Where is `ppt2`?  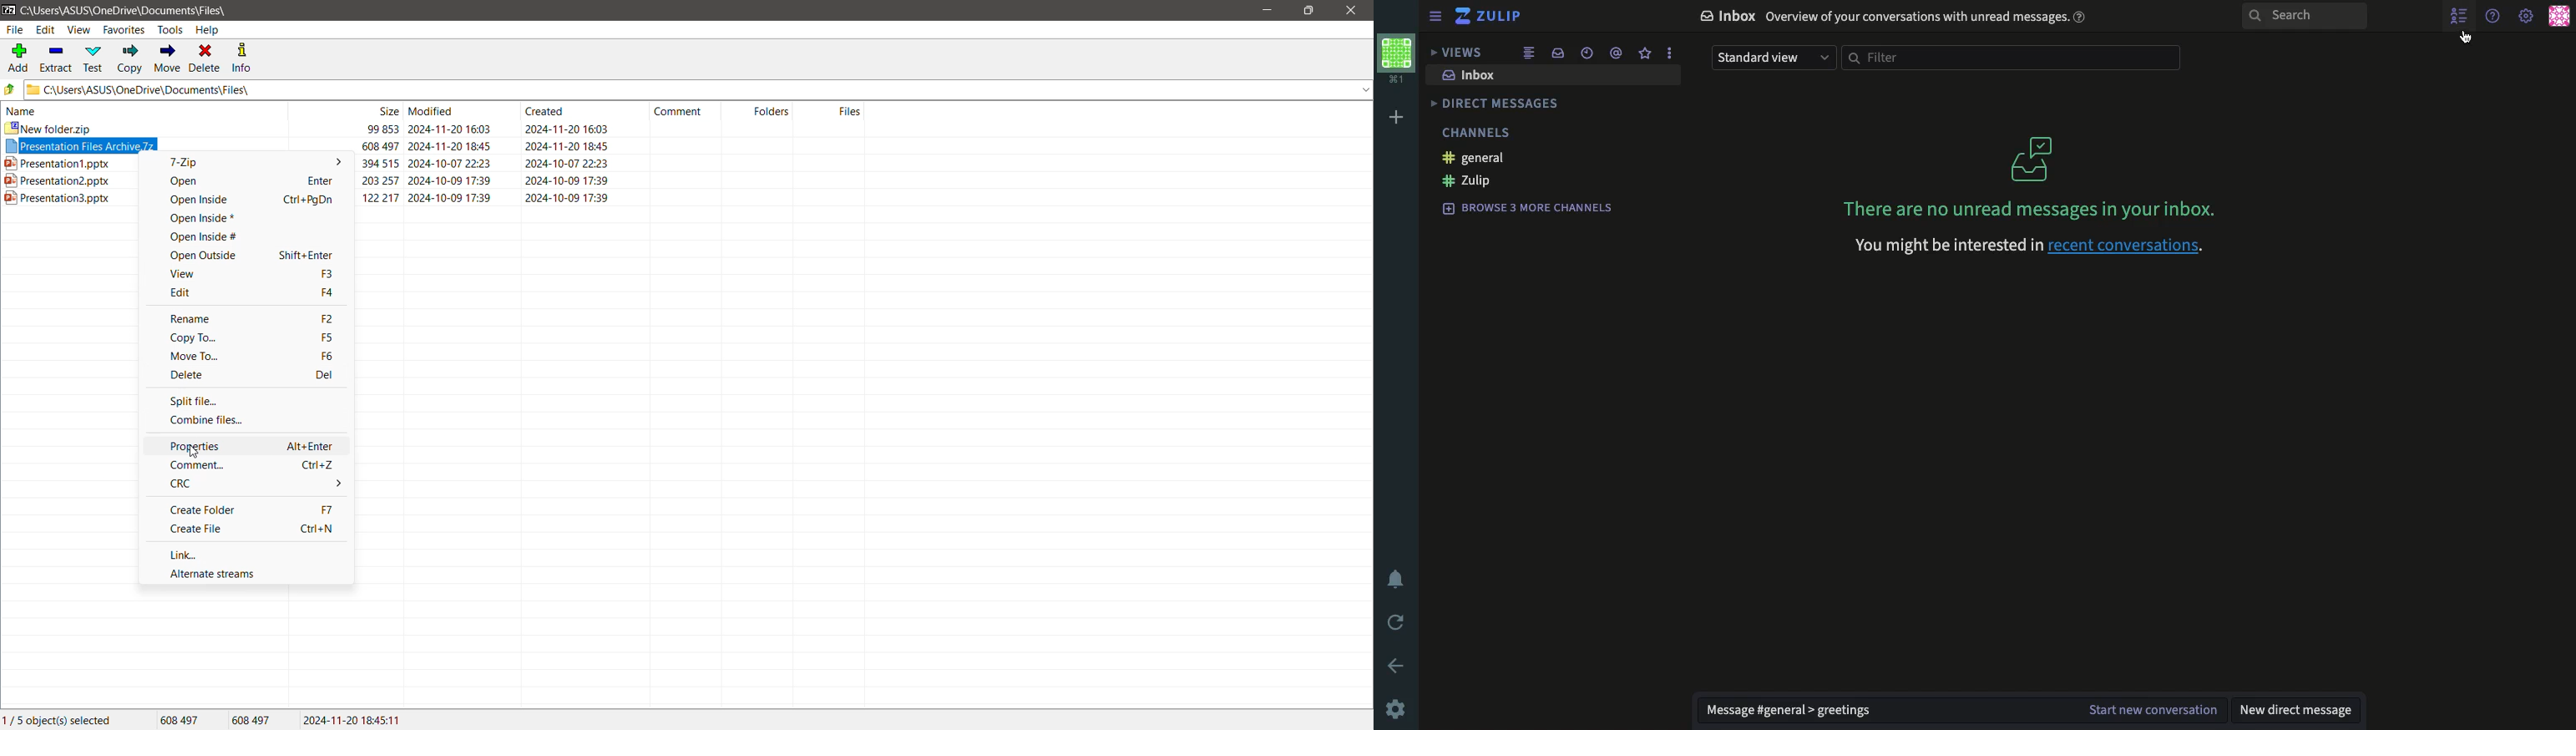
ppt2 is located at coordinates (62, 182).